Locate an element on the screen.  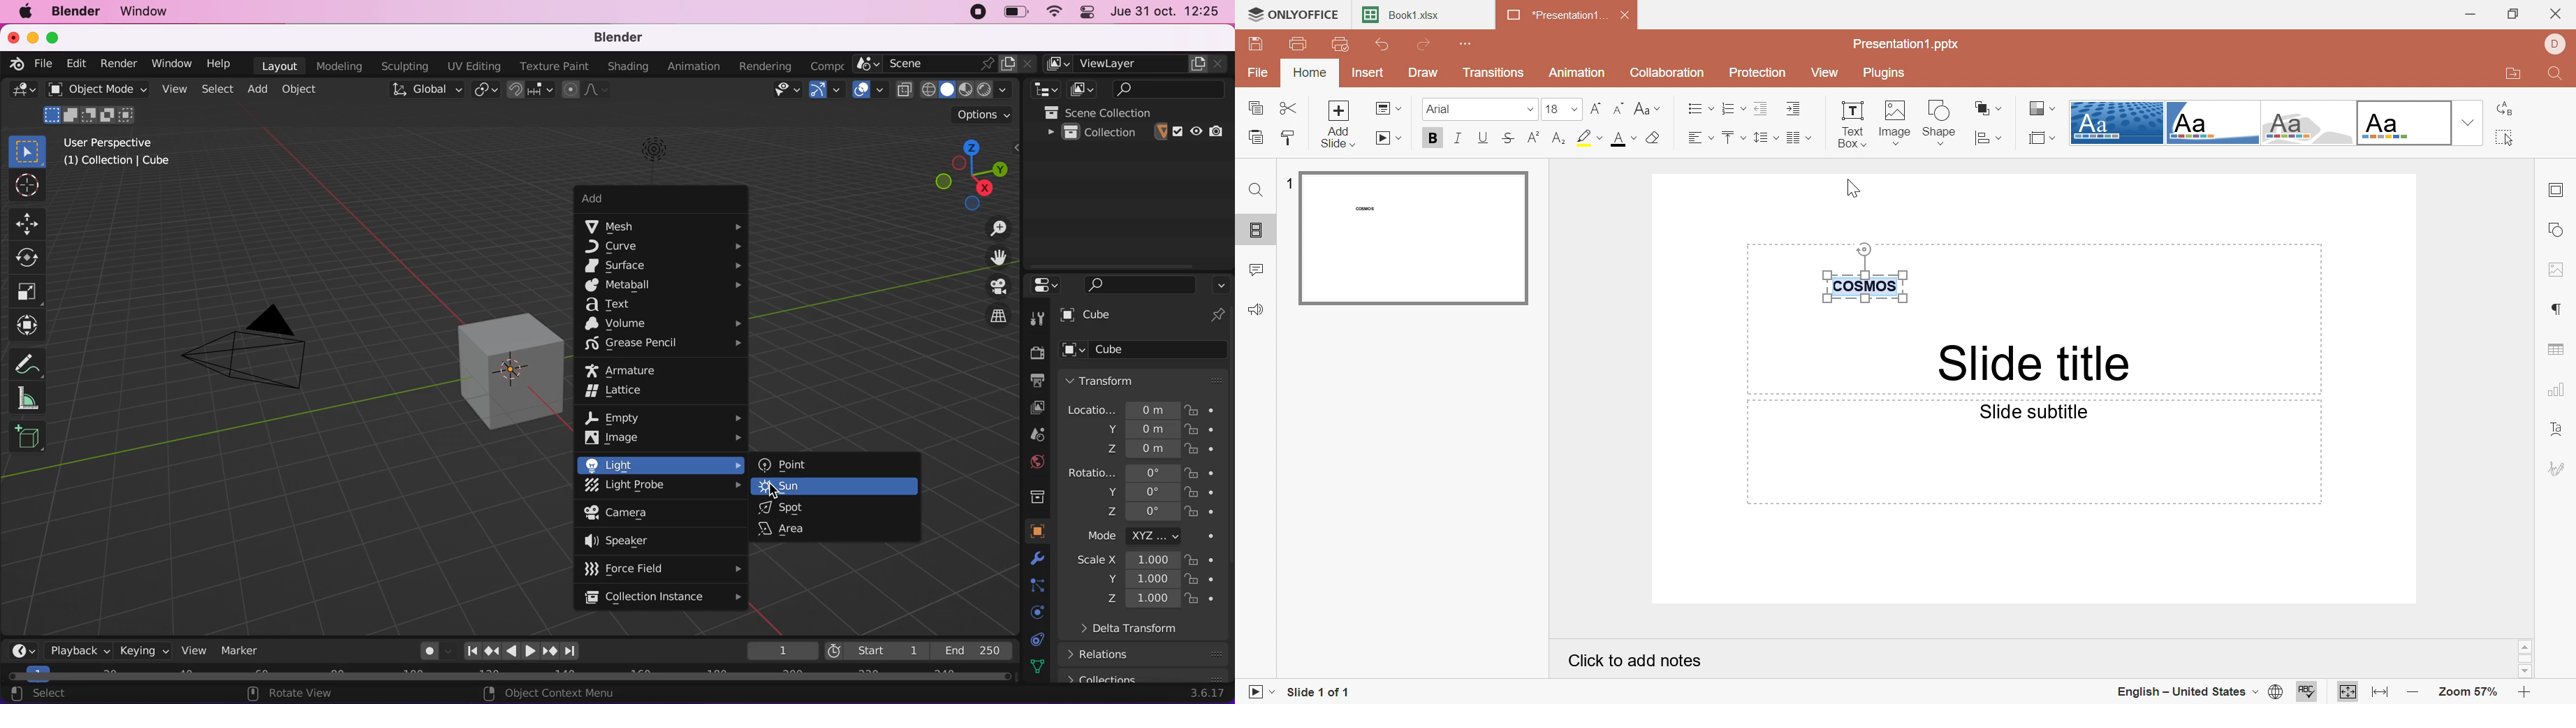
Set document language is located at coordinates (2277, 690).